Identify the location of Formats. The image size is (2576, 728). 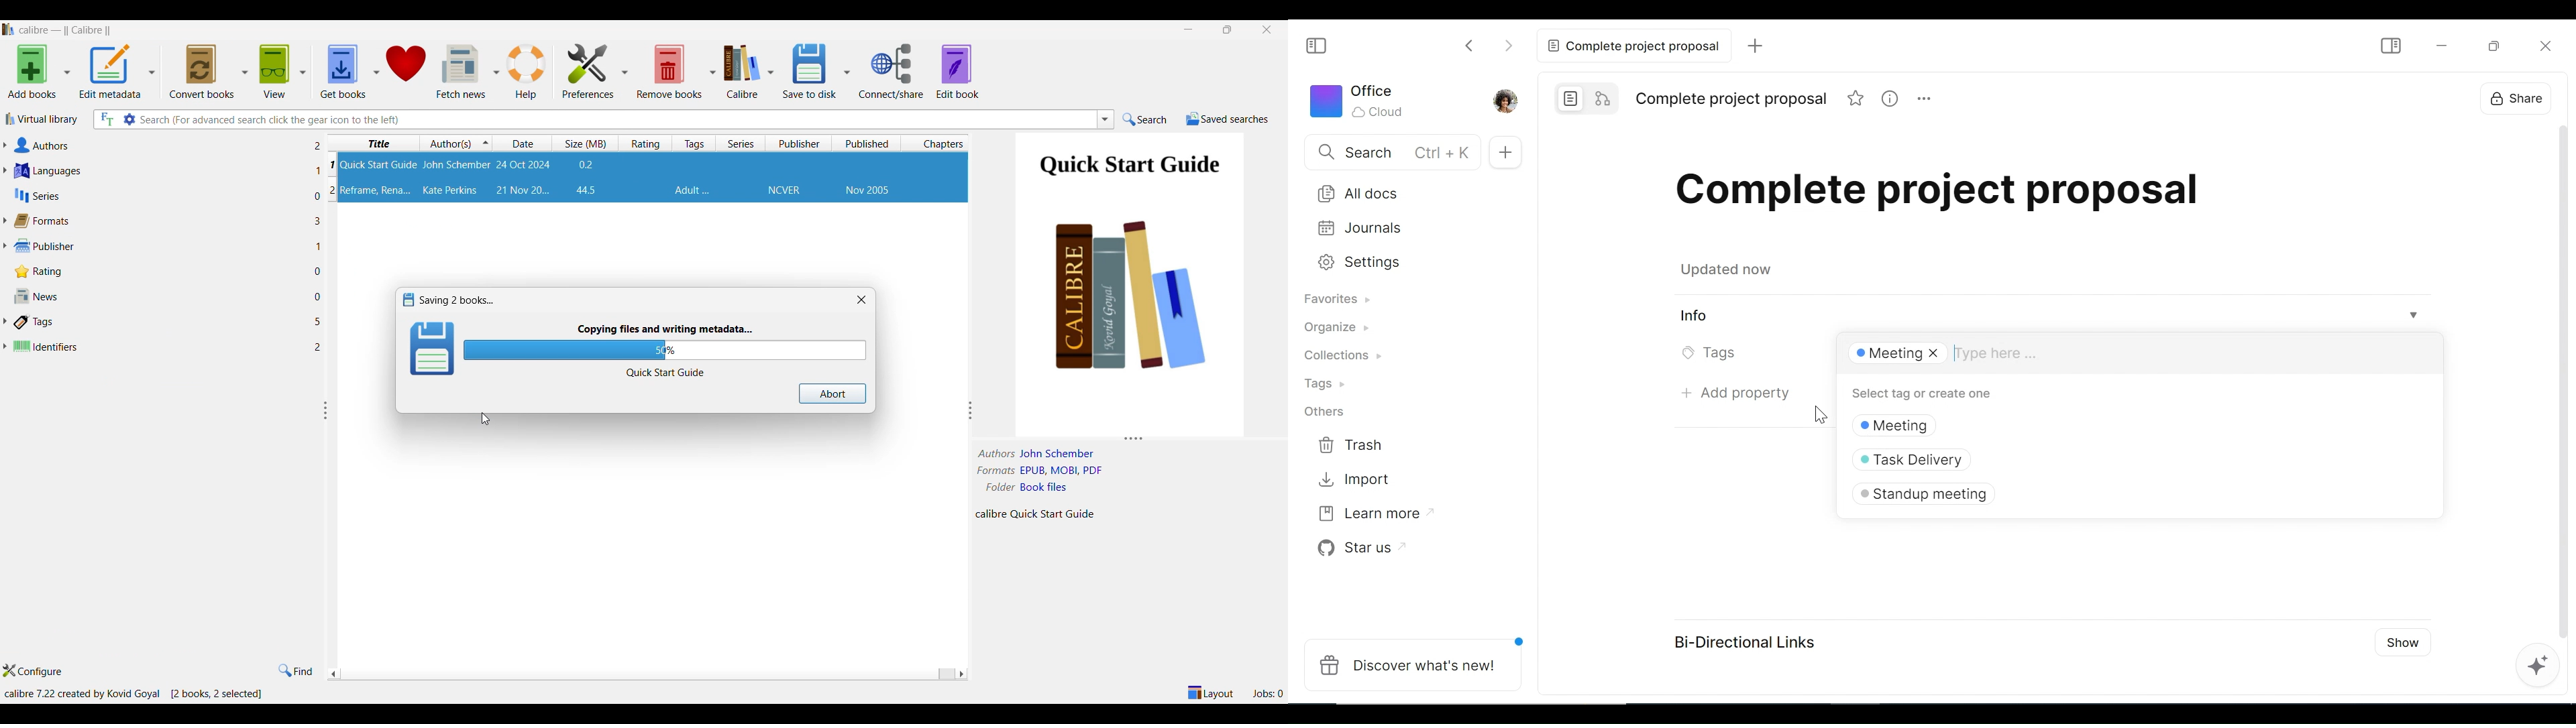
(154, 221).